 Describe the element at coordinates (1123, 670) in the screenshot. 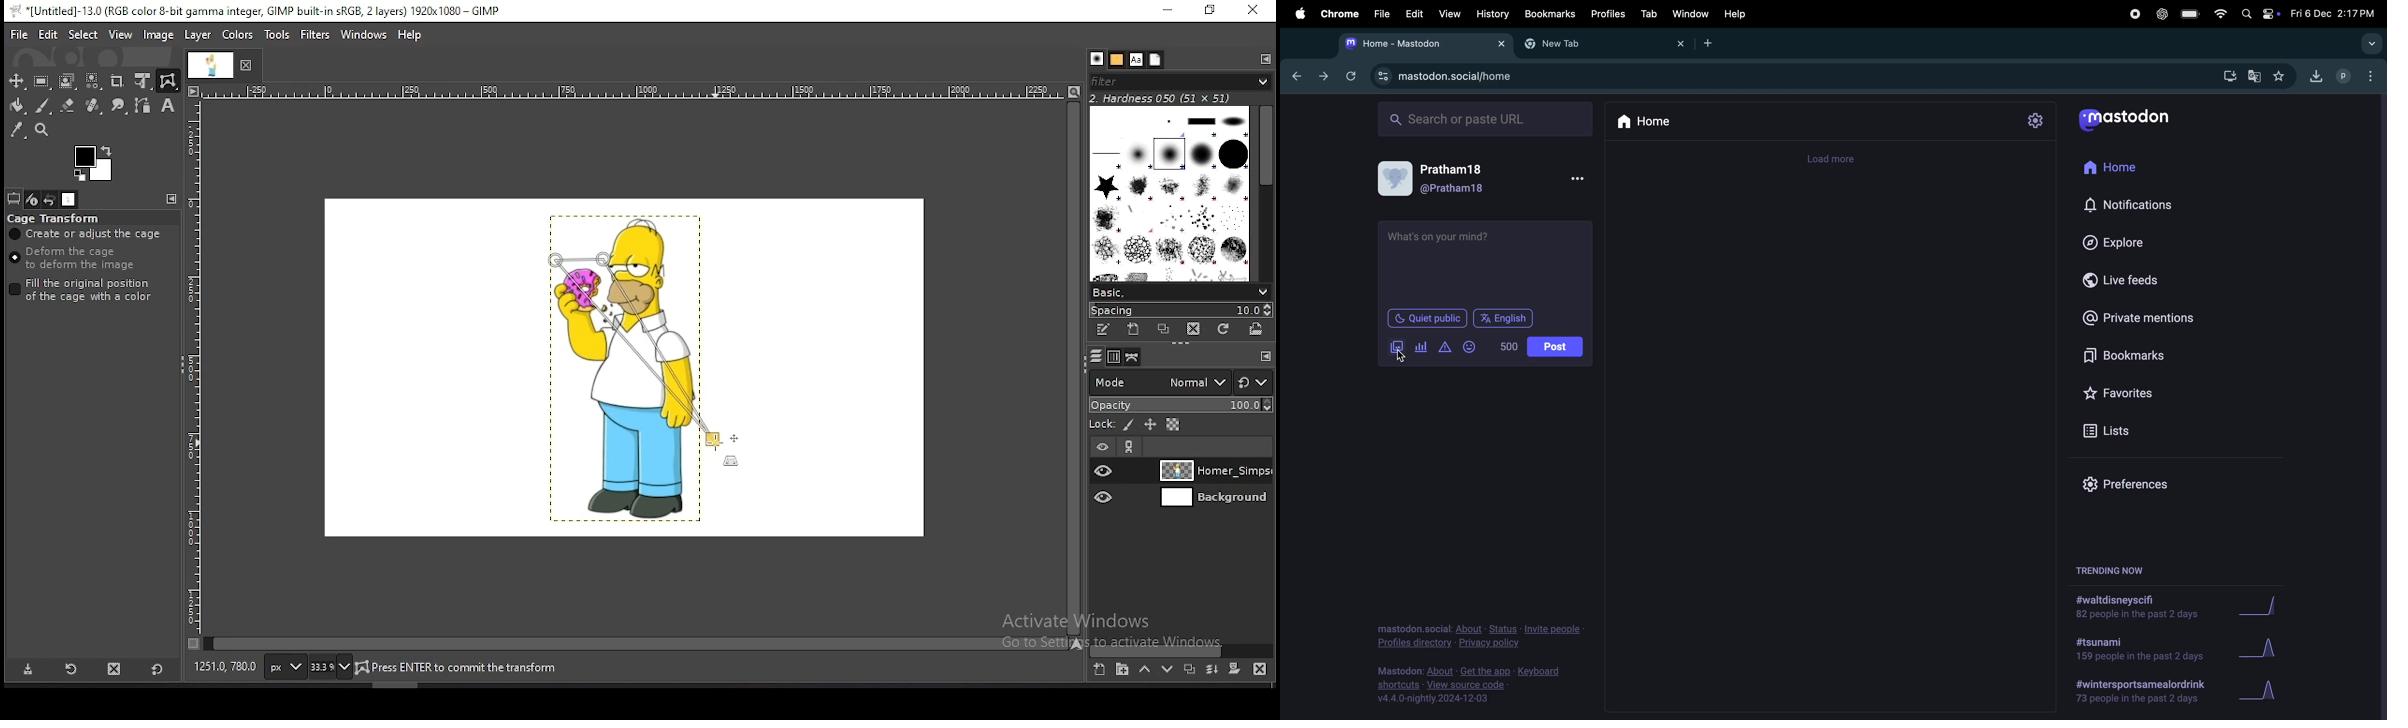

I see `create a new layer group` at that location.